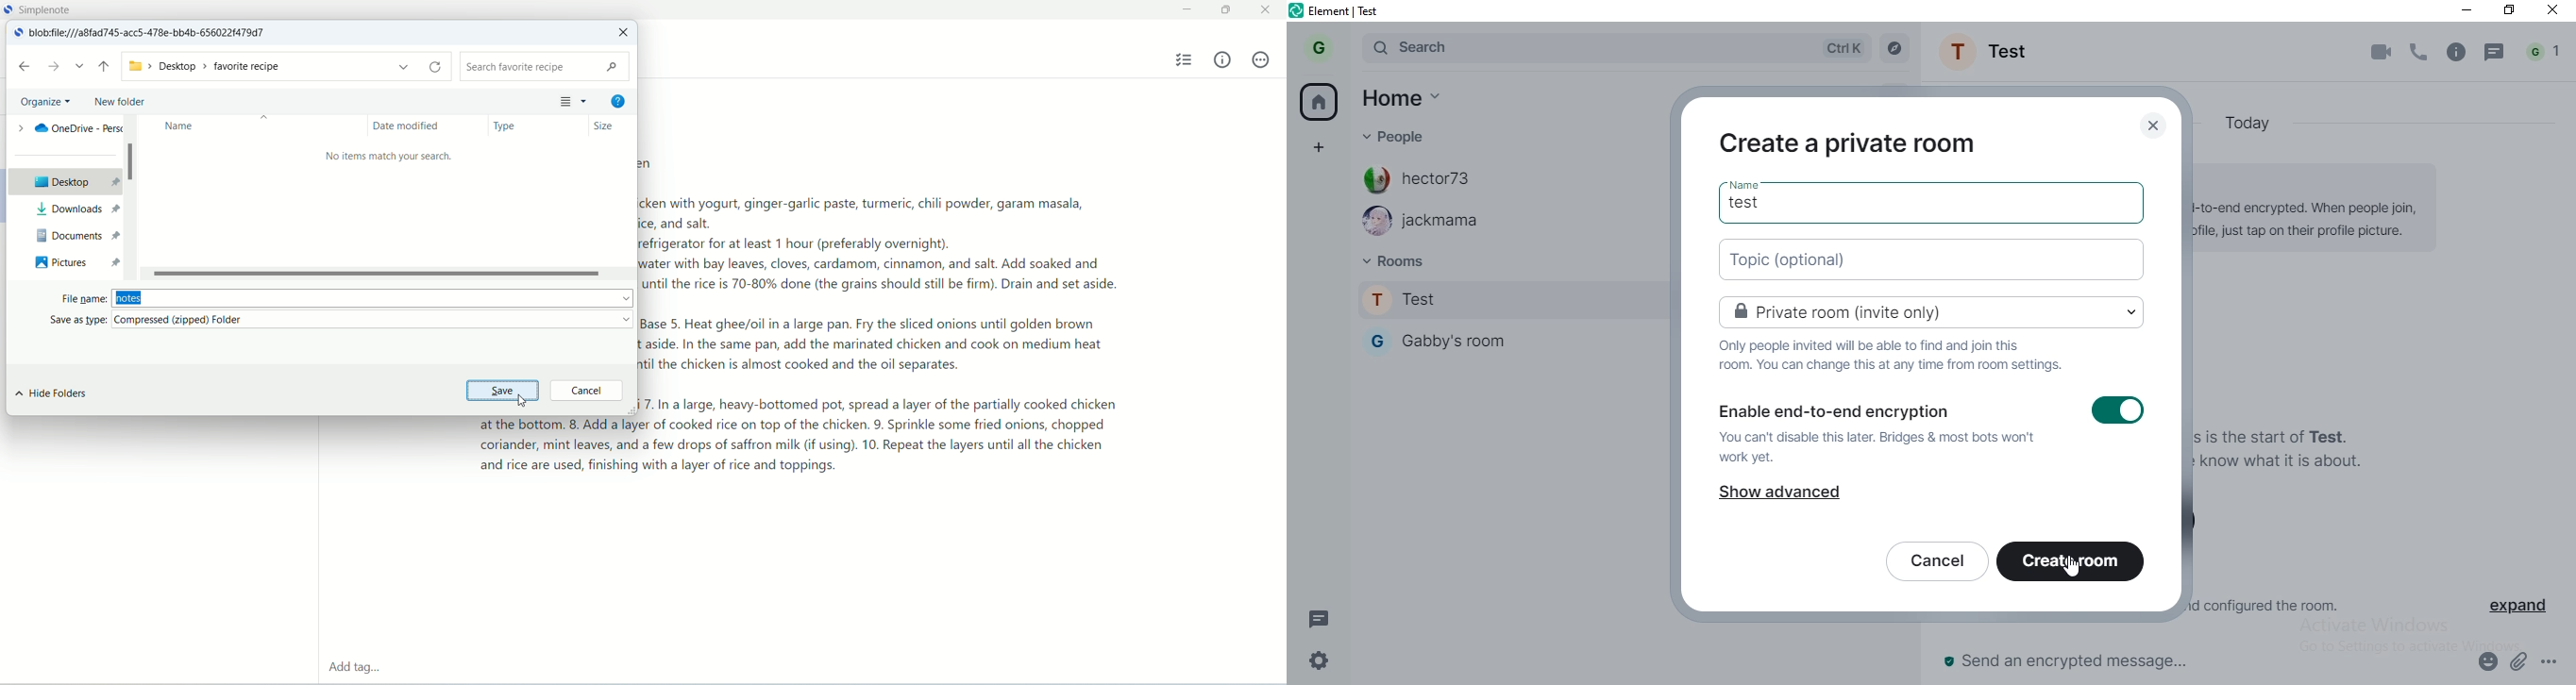 Image resolution: width=2576 pixels, height=700 pixels. What do you see at coordinates (179, 126) in the screenshot?
I see `name` at bounding box center [179, 126].